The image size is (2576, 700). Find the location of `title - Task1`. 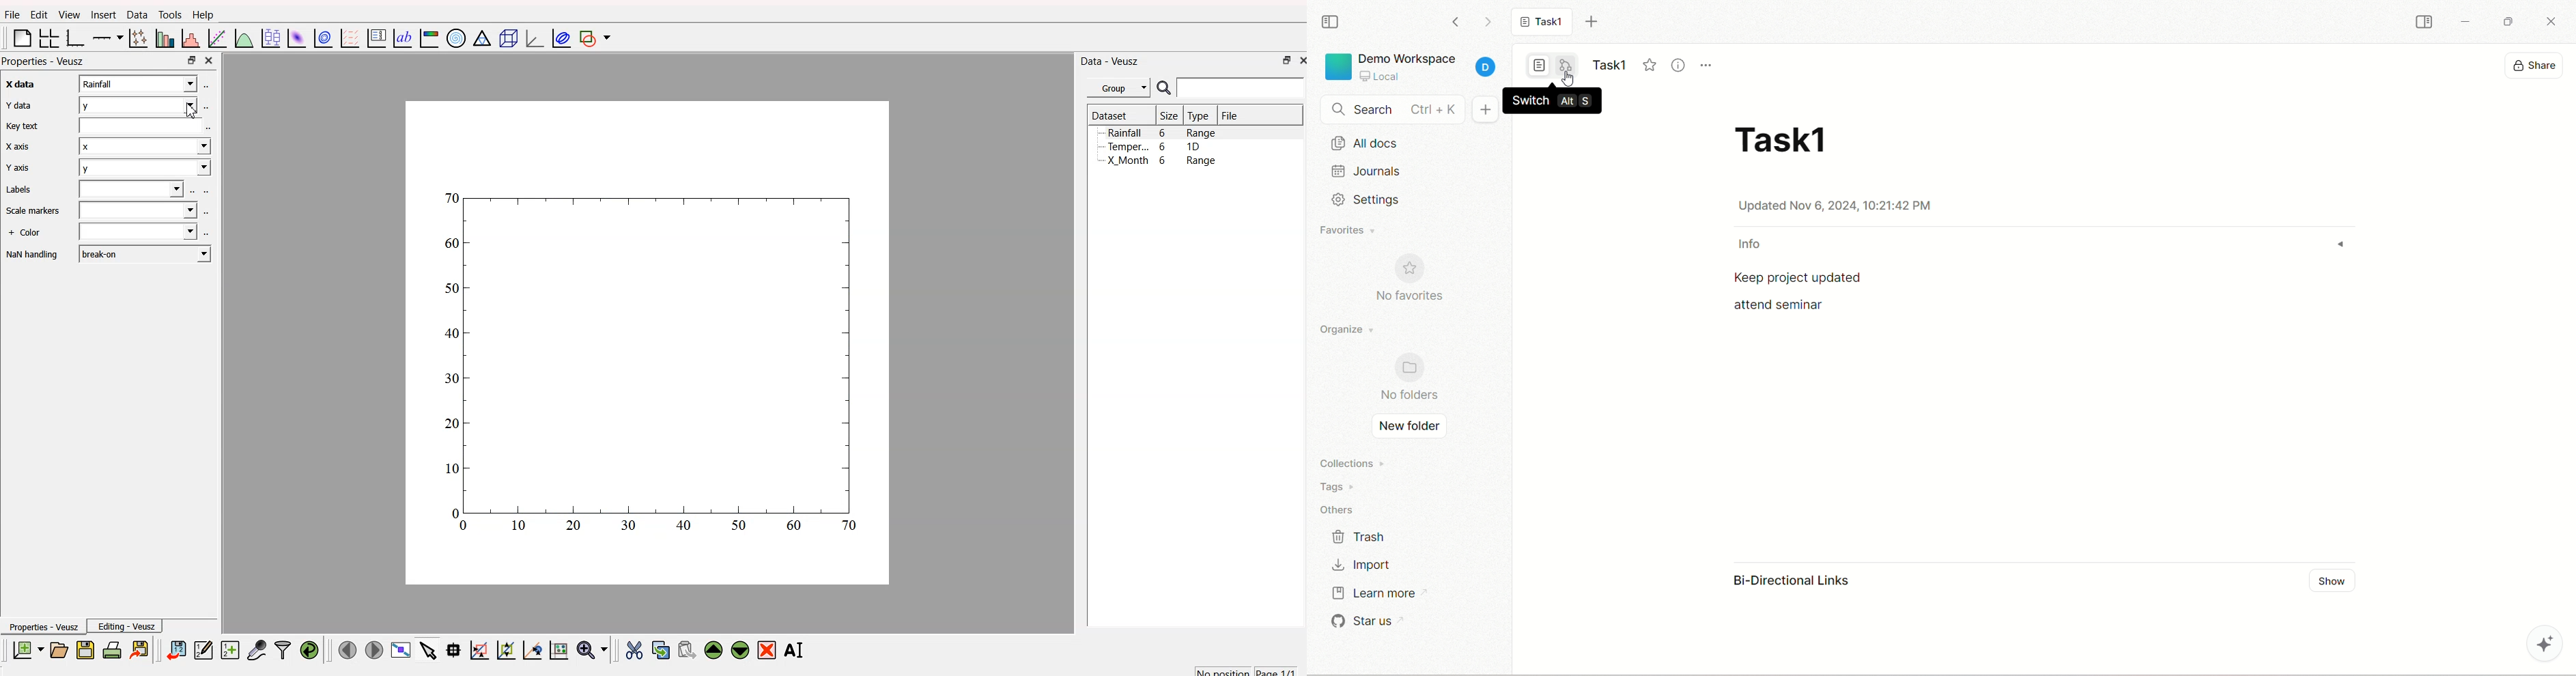

title - Task1 is located at coordinates (1761, 139).